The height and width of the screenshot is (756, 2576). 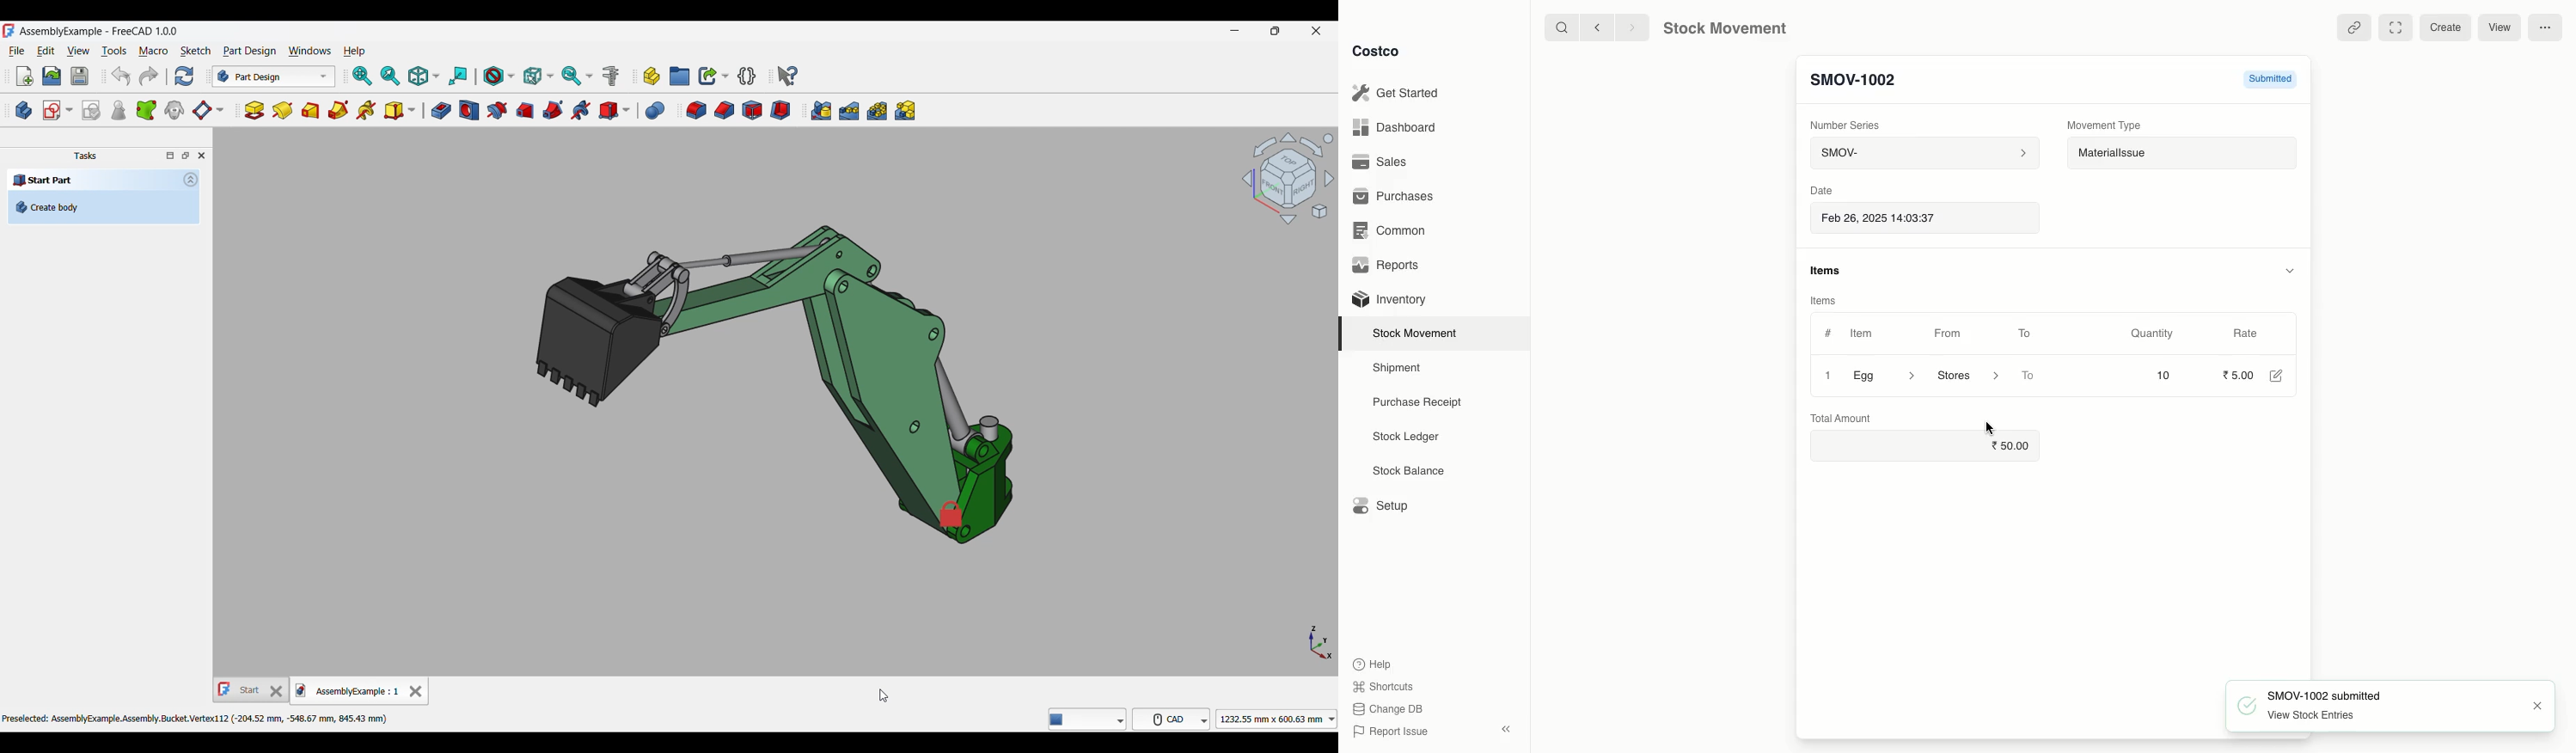 What do you see at coordinates (1392, 300) in the screenshot?
I see `Inventory` at bounding box center [1392, 300].